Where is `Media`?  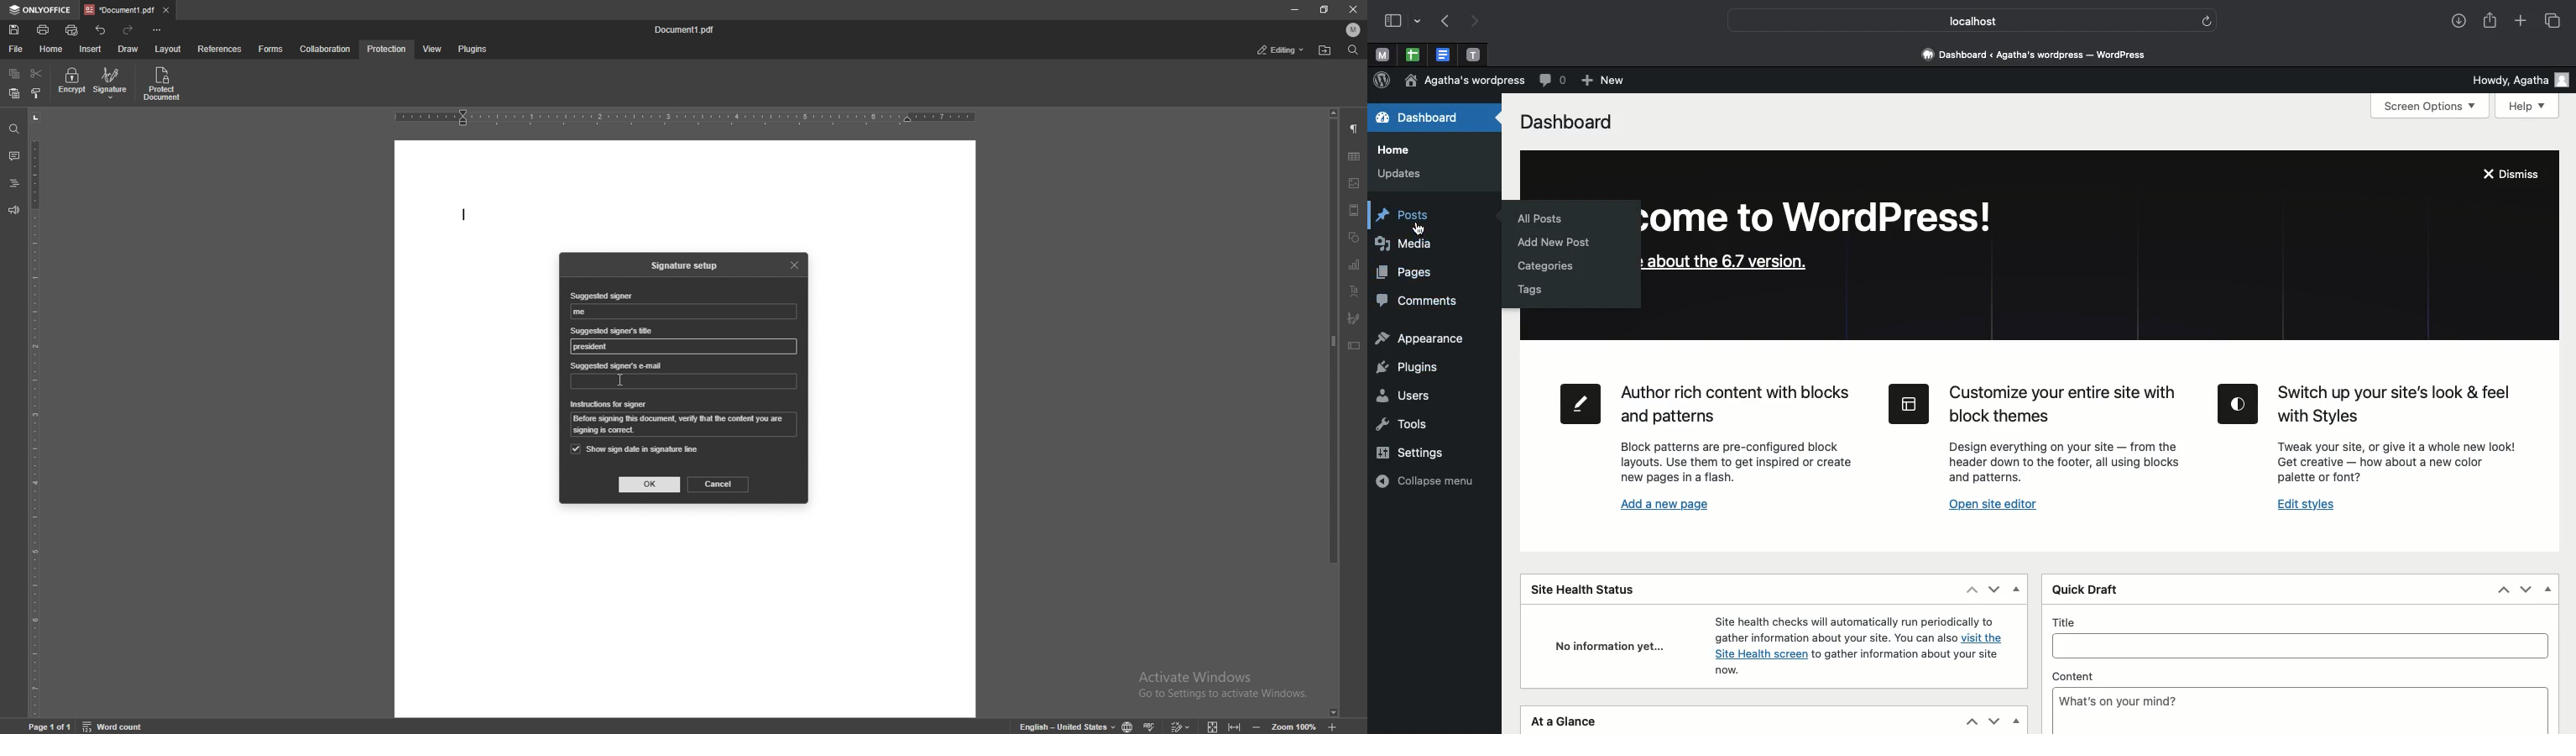
Media is located at coordinates (1411, 246).